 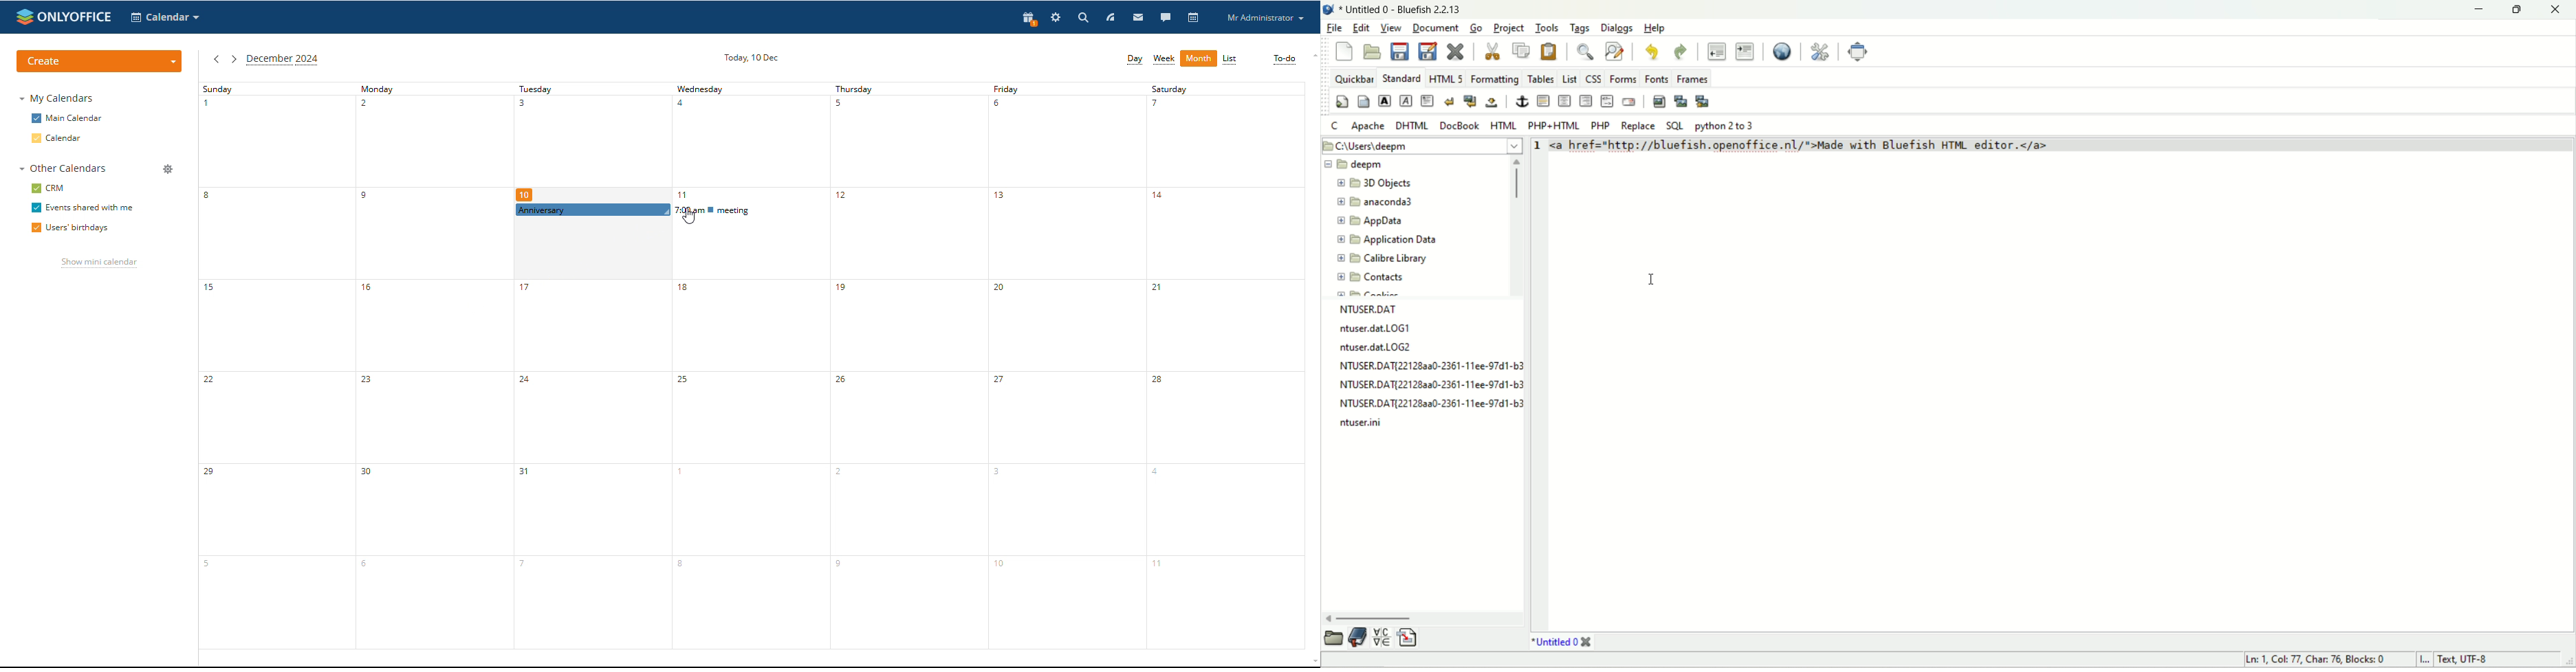 What do you see at coordinates (1194, 17) in the screenshot?
I see `calendar` at bounding box center [1194, 17].